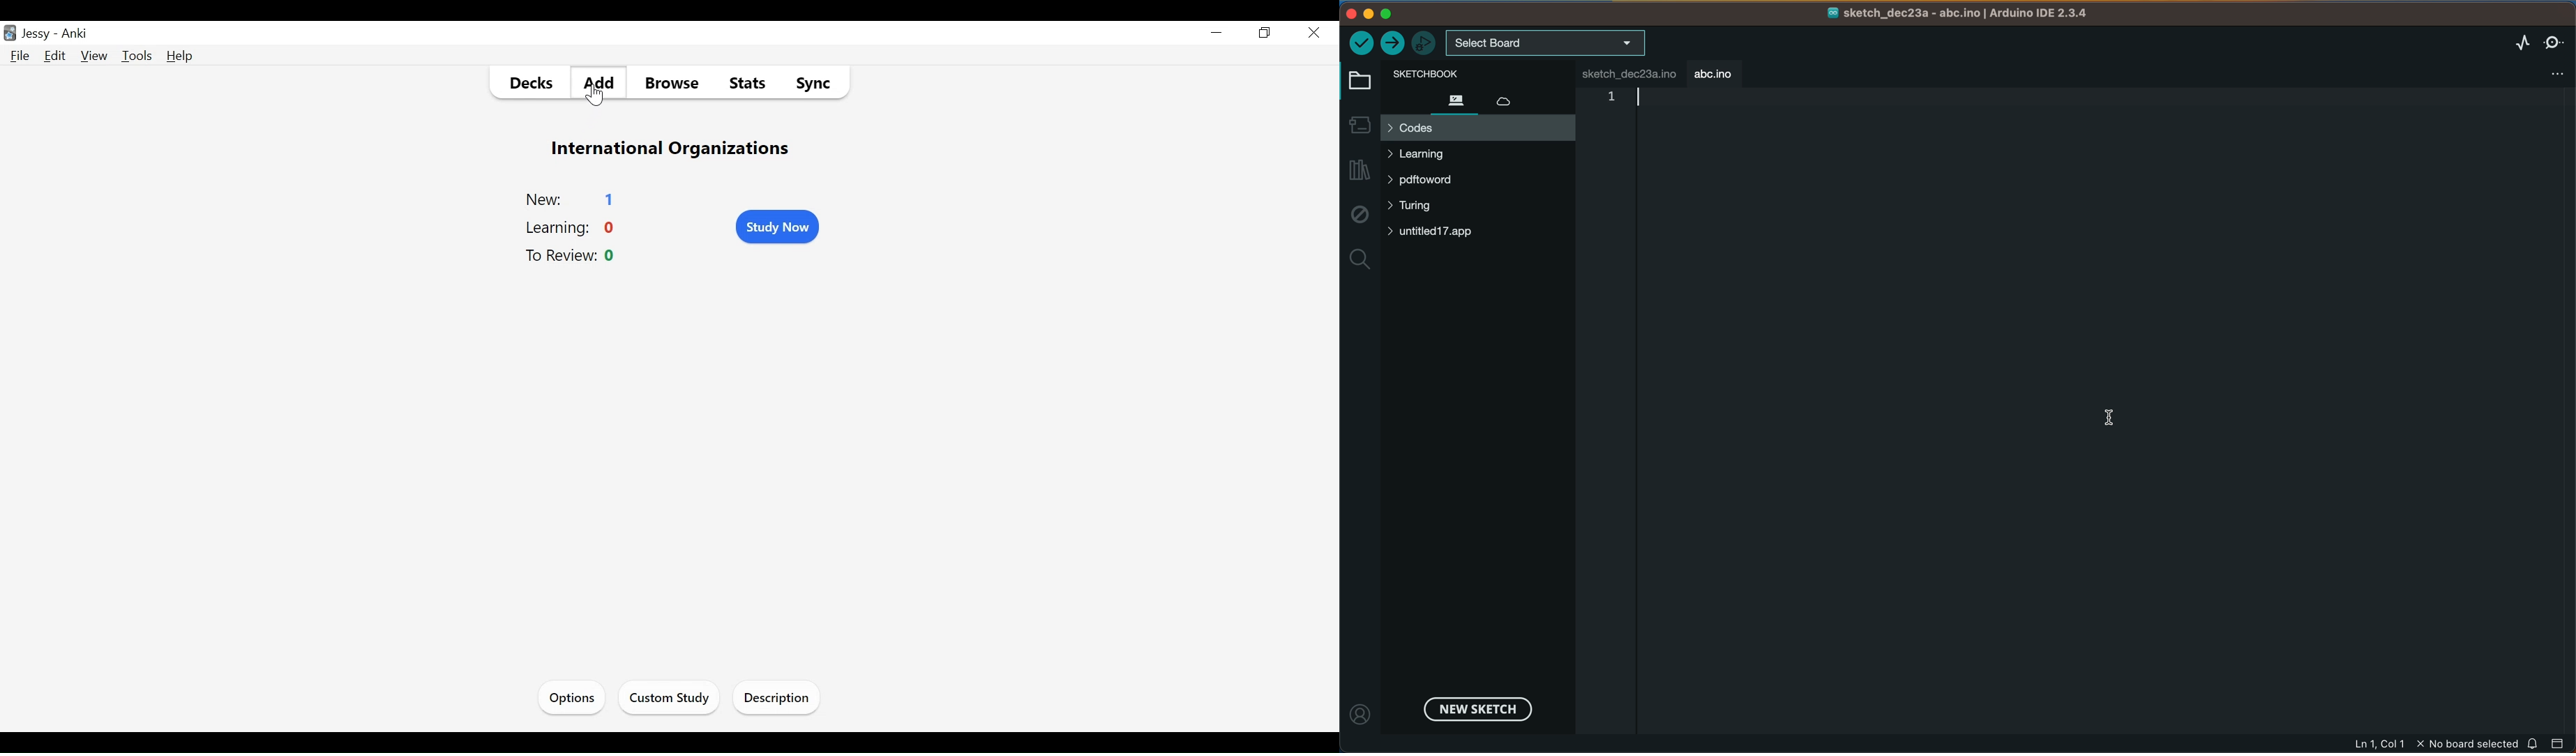 The image size is (2576, 756). What do you see at coordinates (1267, 32) in the screenshot?
I see `Restore` at bounding box center [1267, 32].